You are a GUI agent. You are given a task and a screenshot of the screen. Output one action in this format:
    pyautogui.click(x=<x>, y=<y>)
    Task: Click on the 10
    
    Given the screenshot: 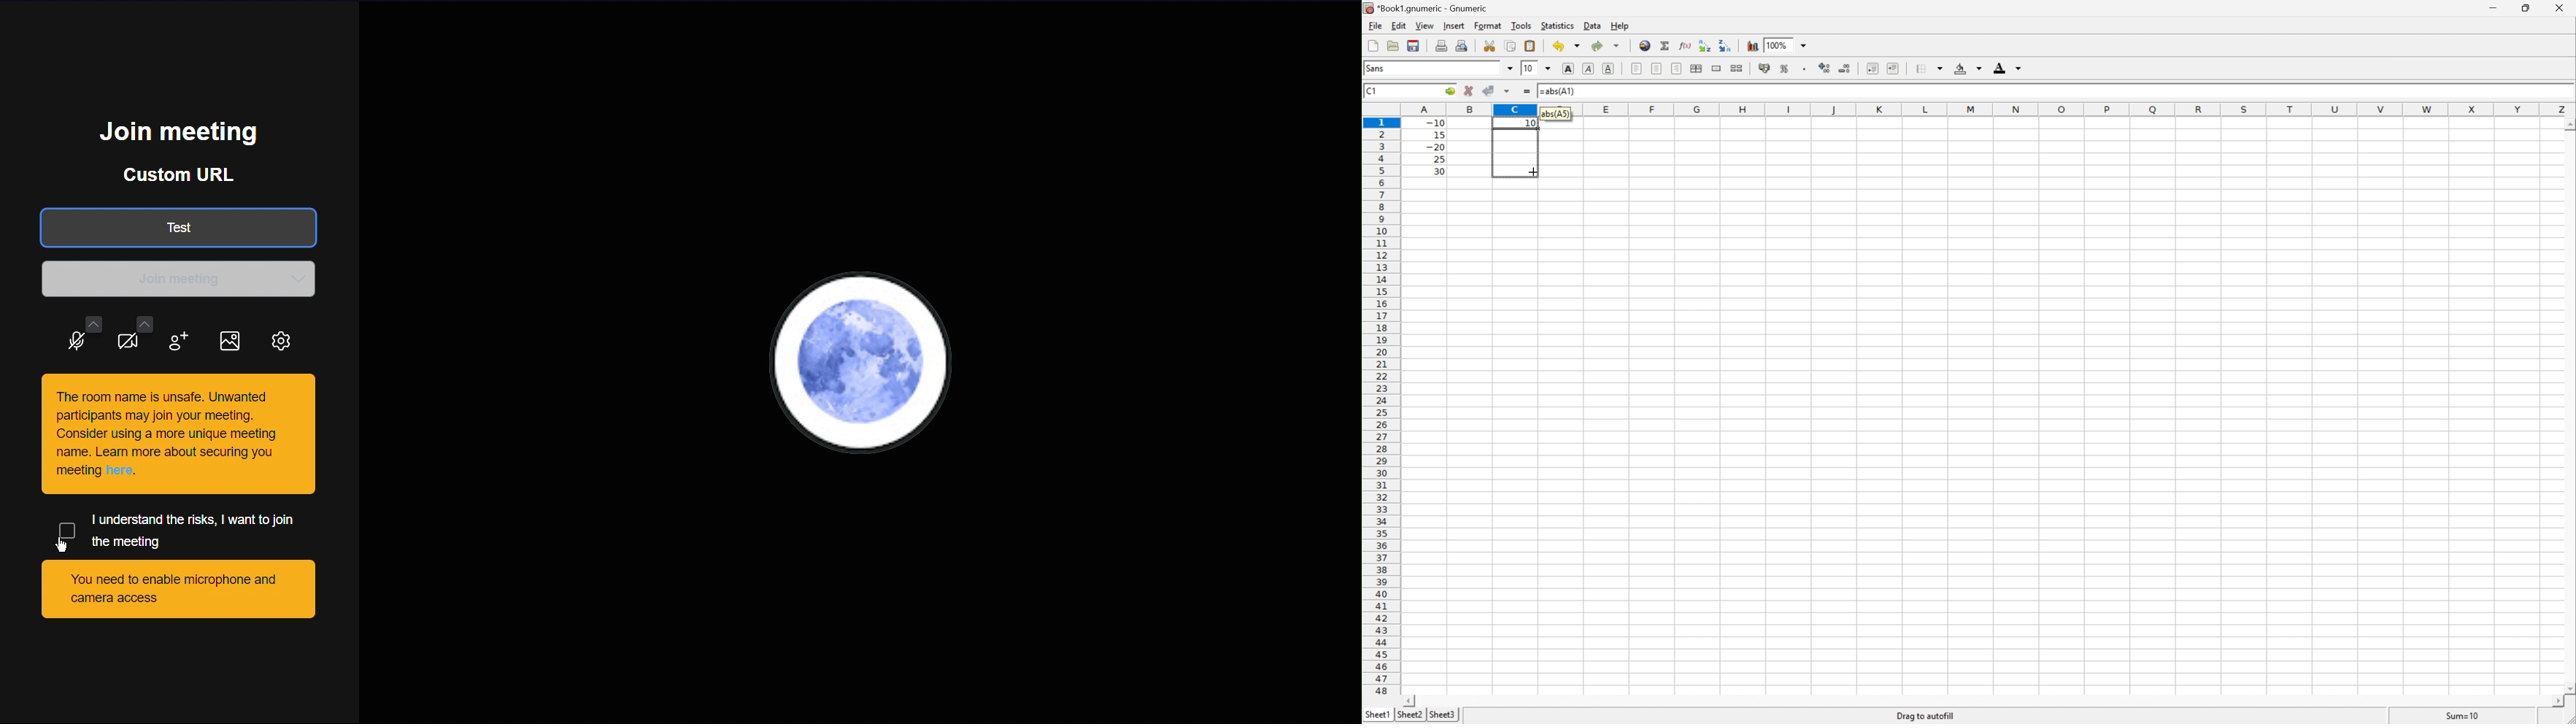 What is the action you would take?
    pyautogui.click(x=1528, y=68)
    